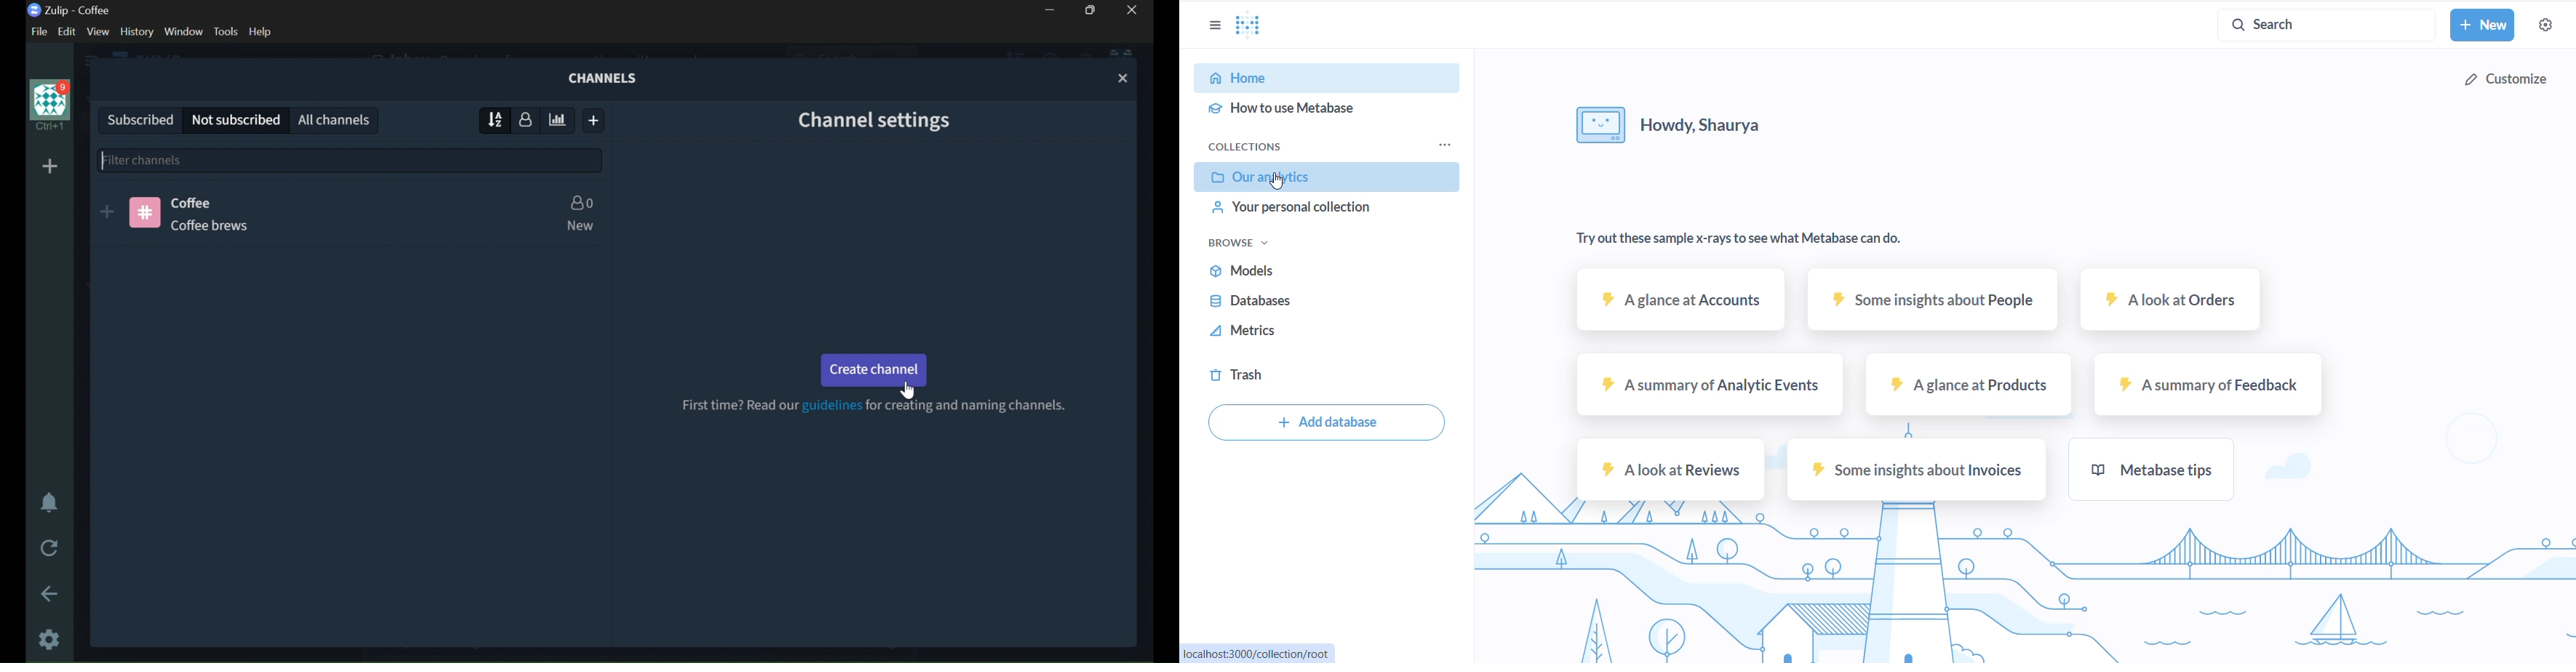 The width and height of the screenshot is (2576, 672). What do you see at coordinates (51, 546) in the screenshot?
I see `RELOAD` at bounding box center [51, 546].